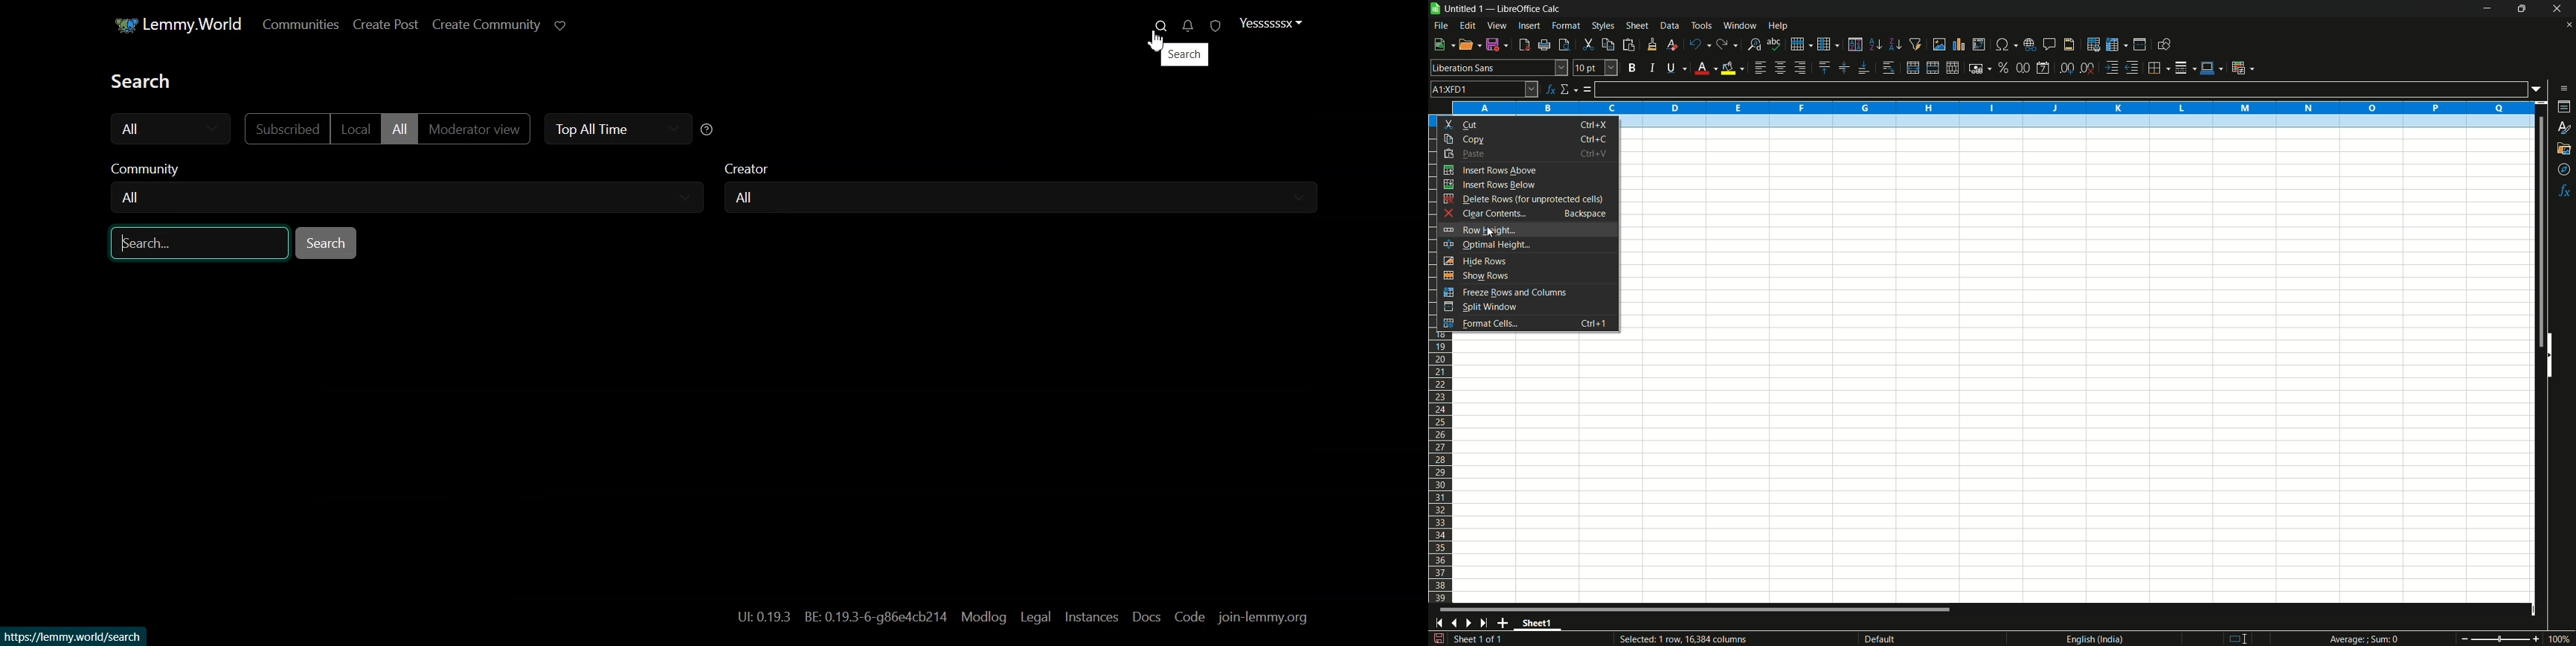 The image size is (2576, 672). Describe the element at coordinates (1651, 68) in the screenshot. I see `italic` at that location.